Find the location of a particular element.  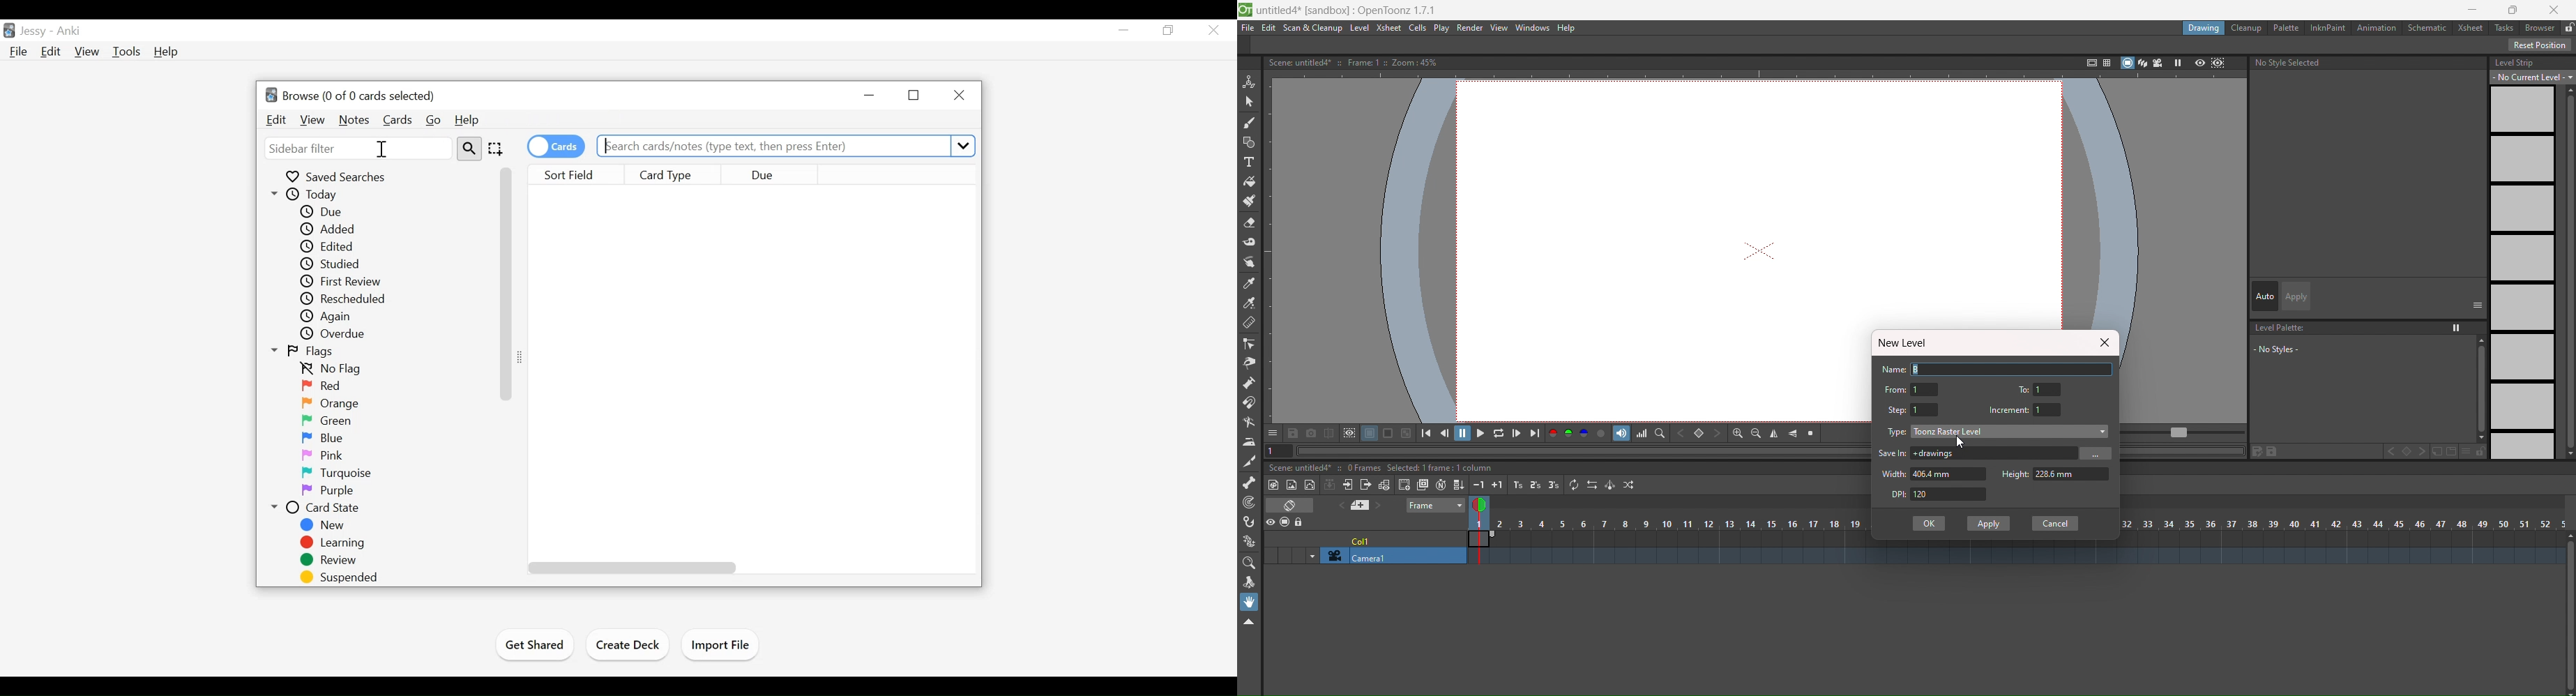

tool is located at coordinates (1294, 432).